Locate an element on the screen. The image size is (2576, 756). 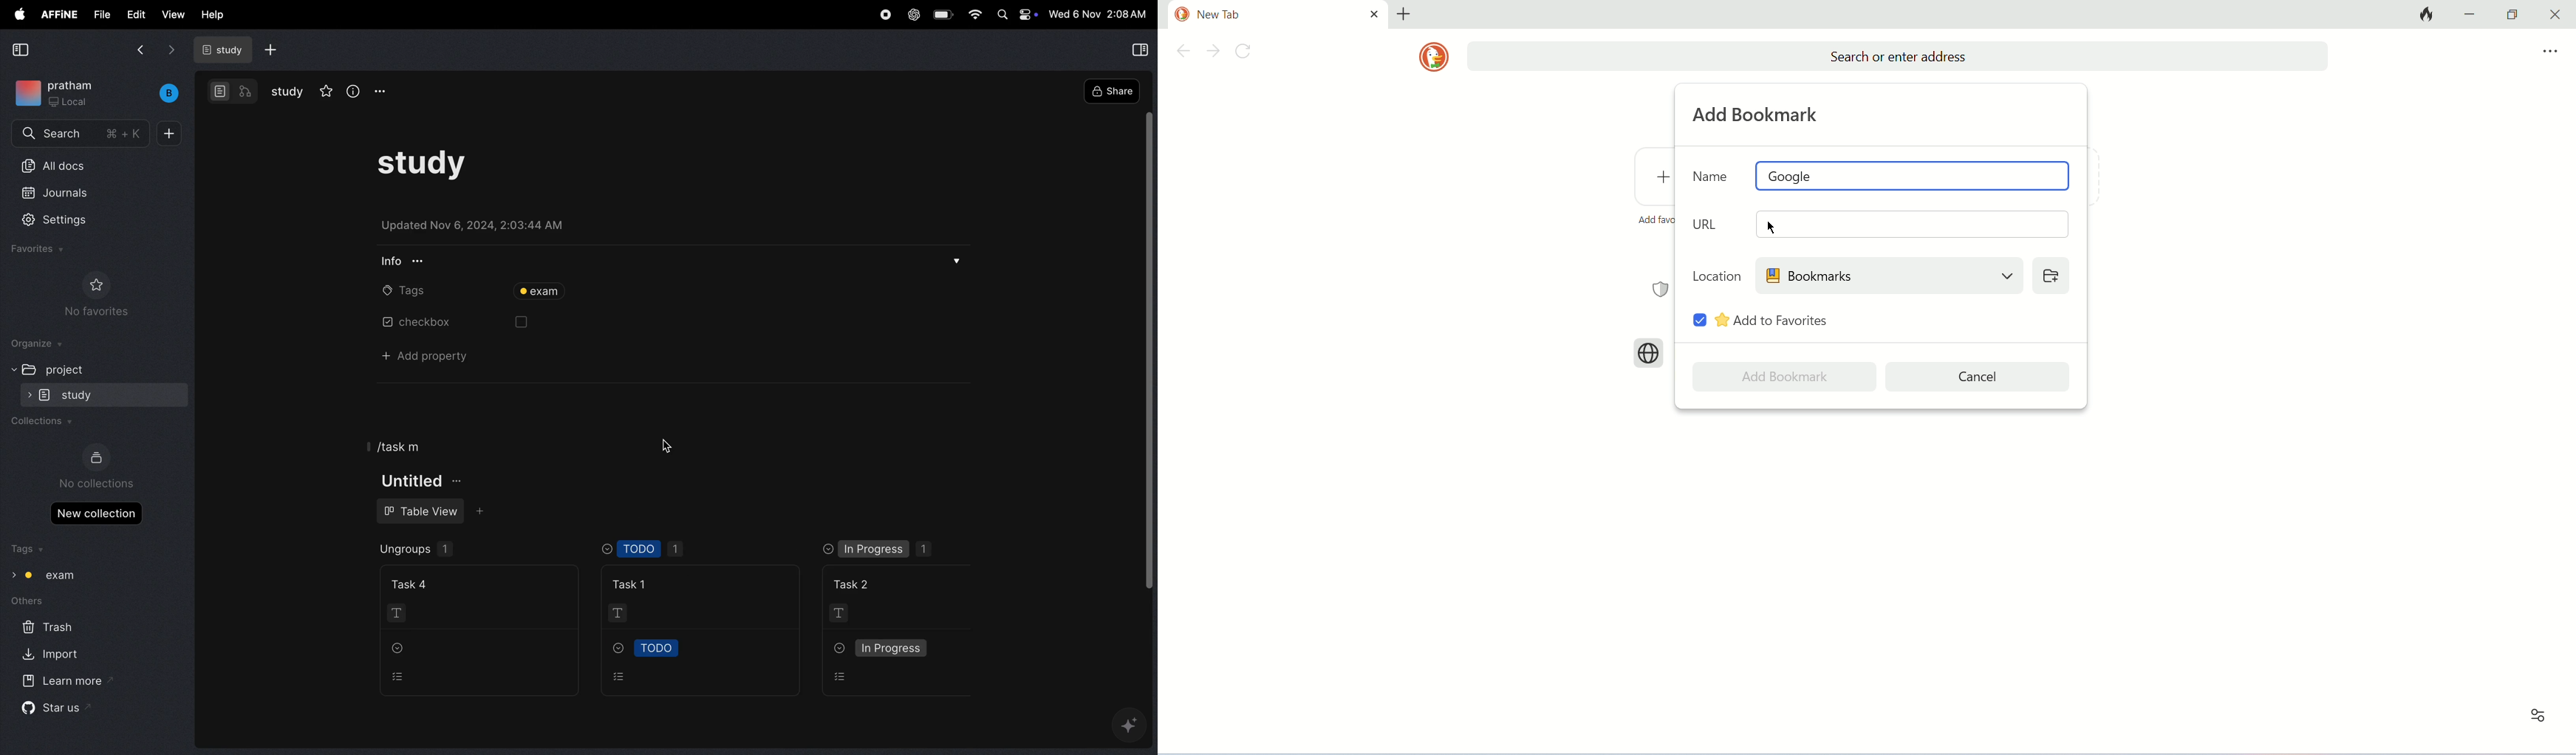
search or enter address is located at coordinates (1897, 57).